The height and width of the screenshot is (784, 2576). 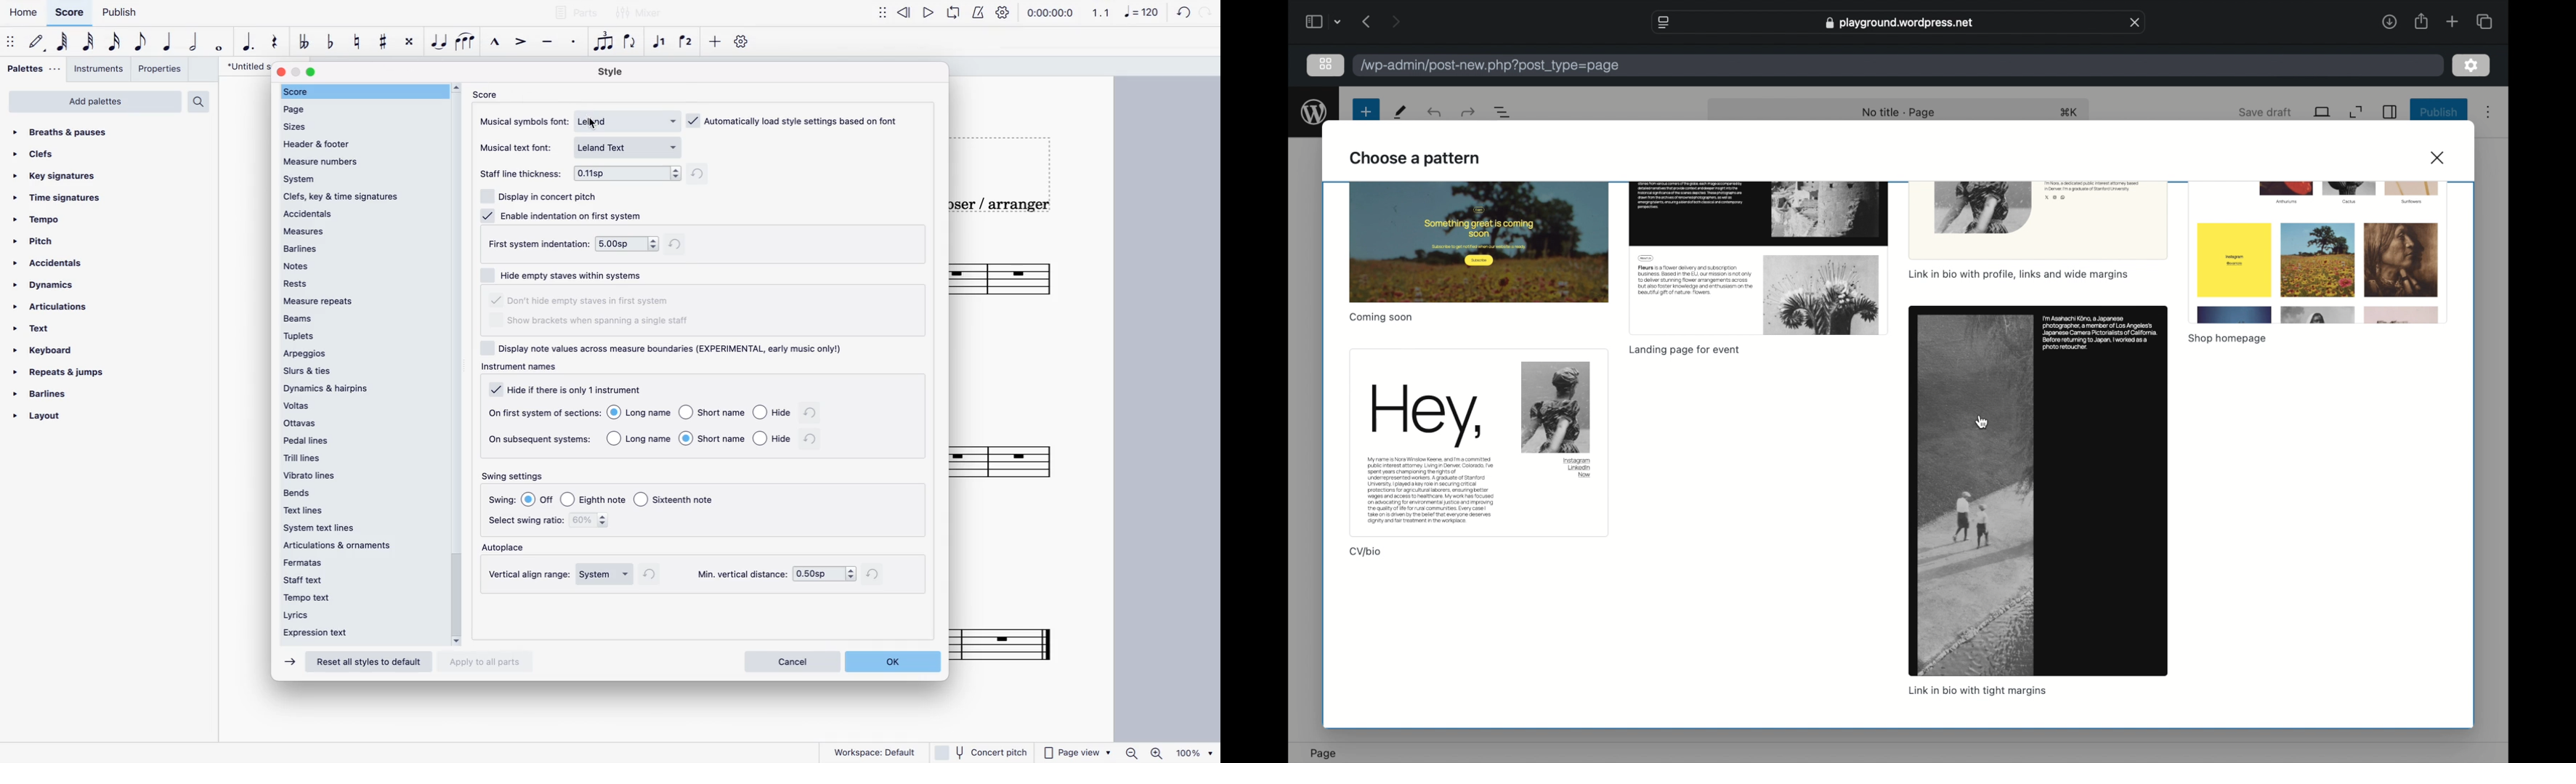 What do you see at coordinates (875, 751) in the screenshot?
I see `Workspace: Default` at bounding box center [875, 751].